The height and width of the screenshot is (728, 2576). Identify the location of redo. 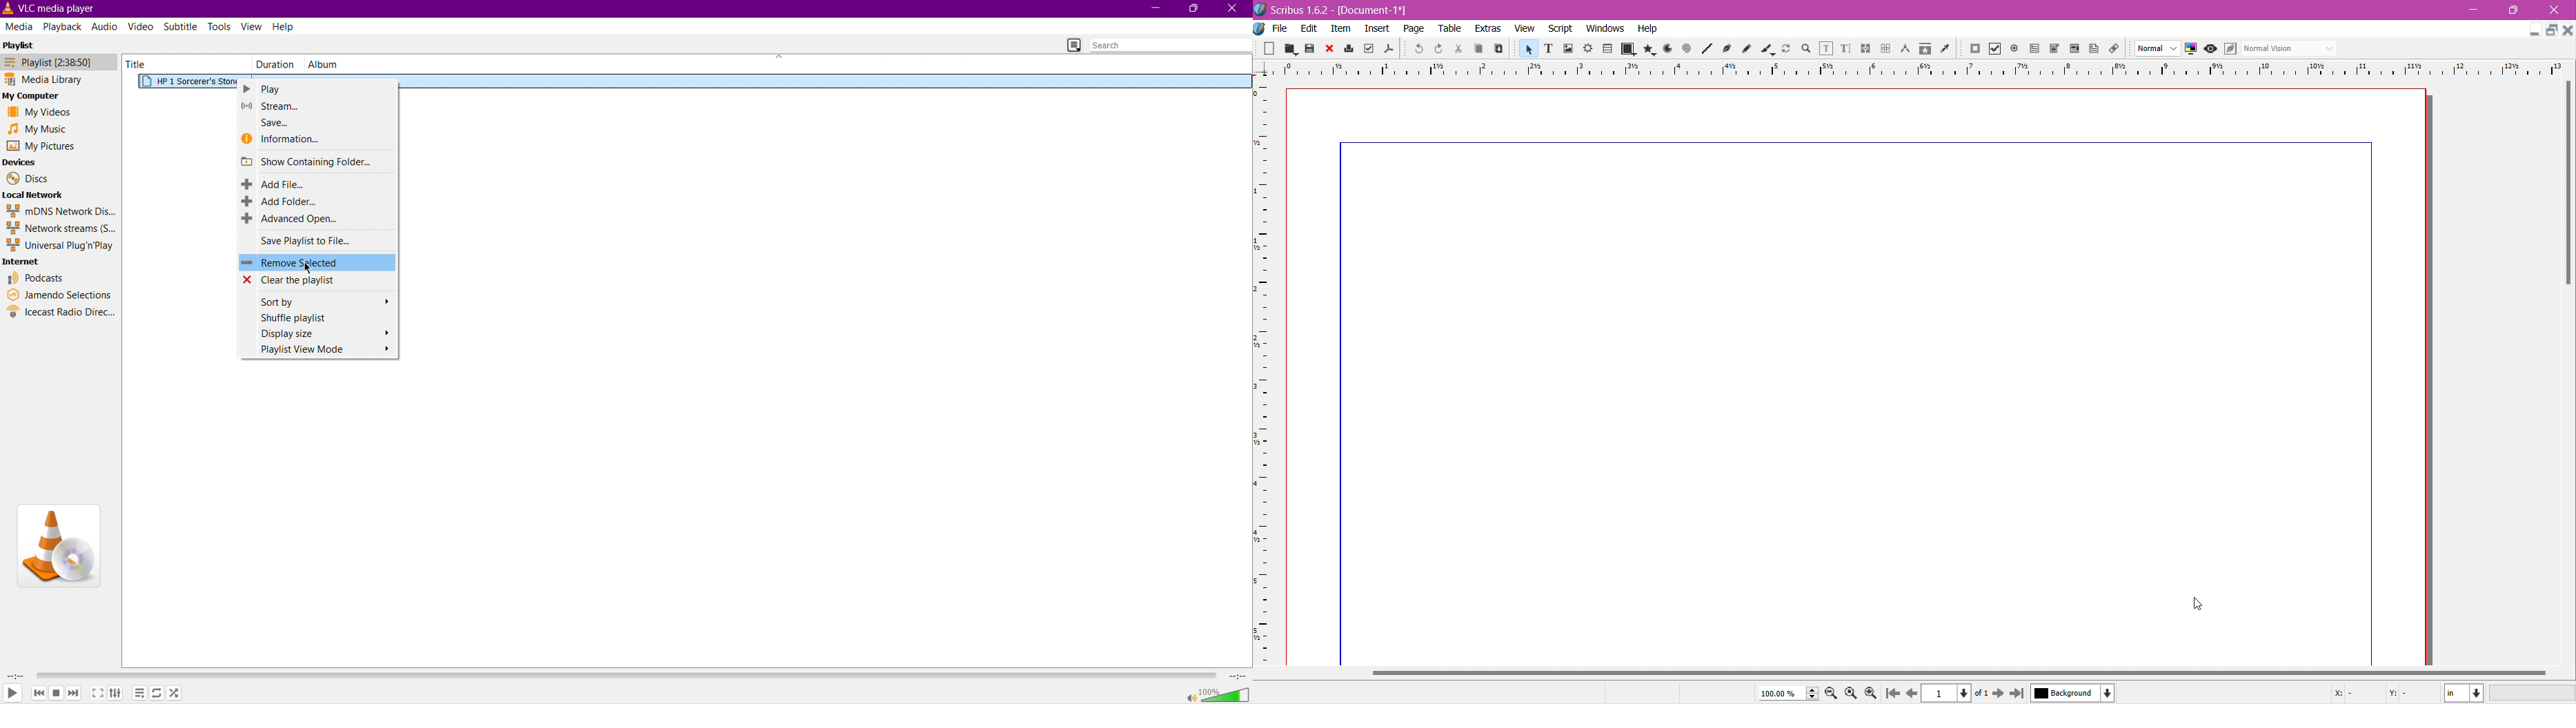
(1437, 49).